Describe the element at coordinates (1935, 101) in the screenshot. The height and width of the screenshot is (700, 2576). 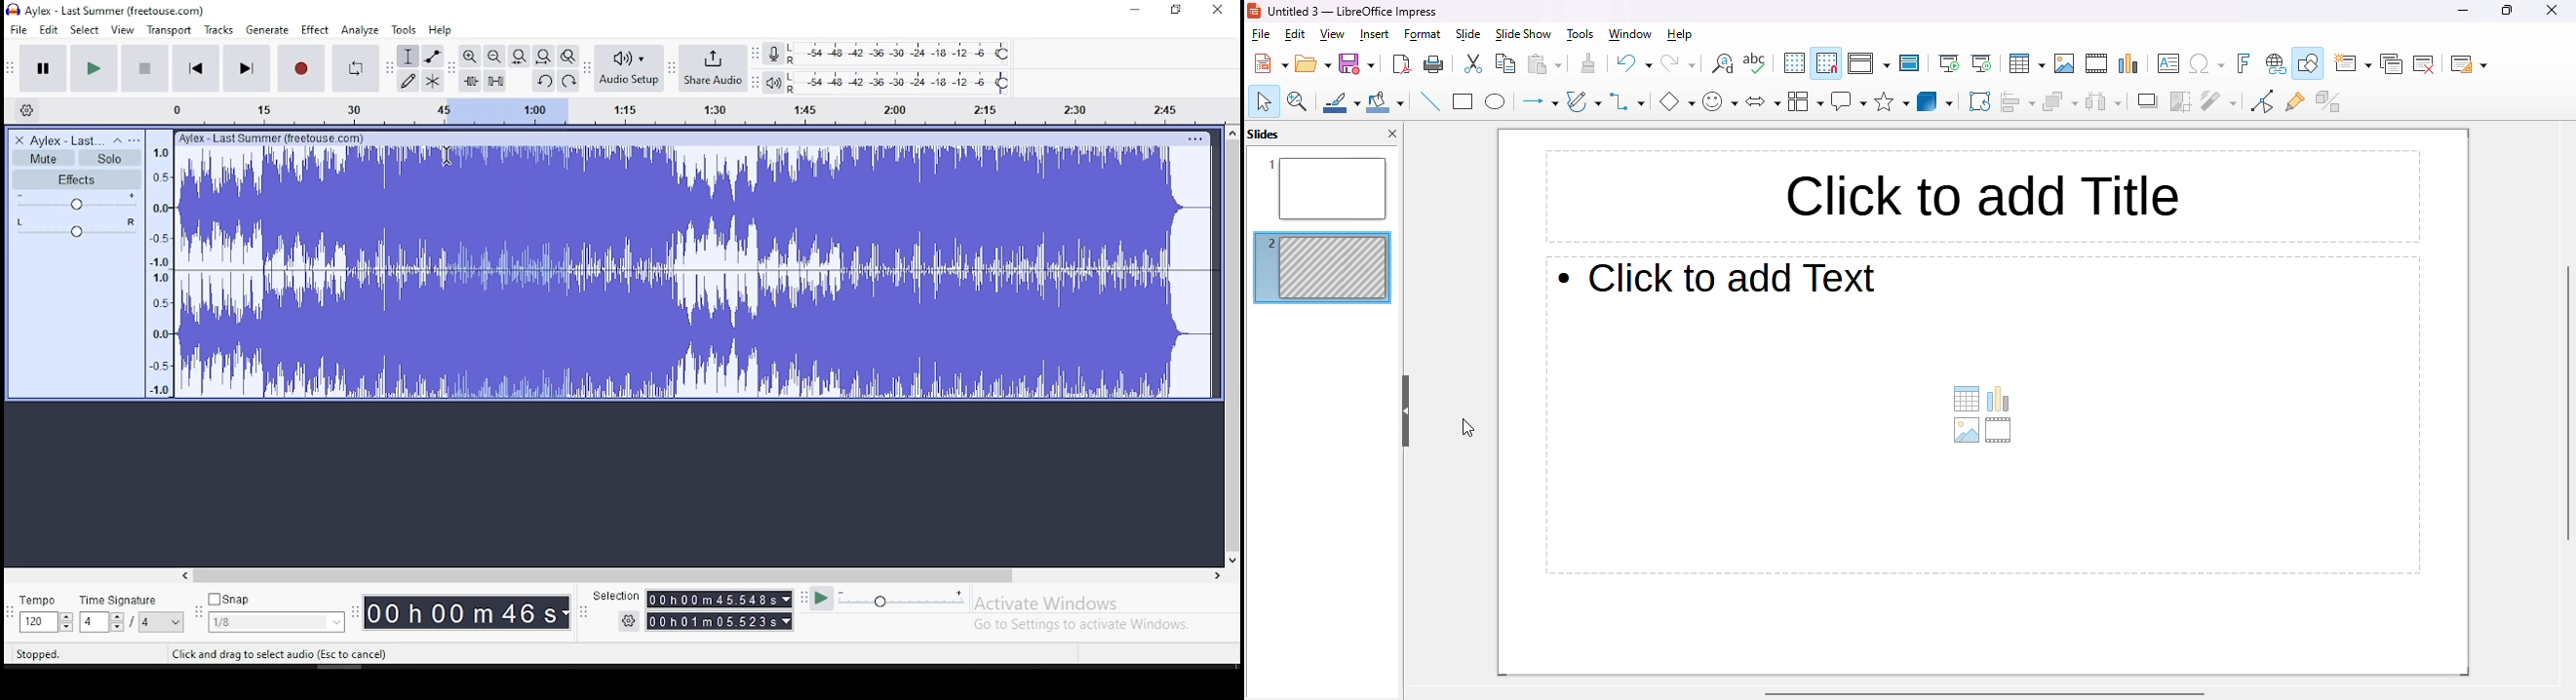
I see `3D objects` at that location.